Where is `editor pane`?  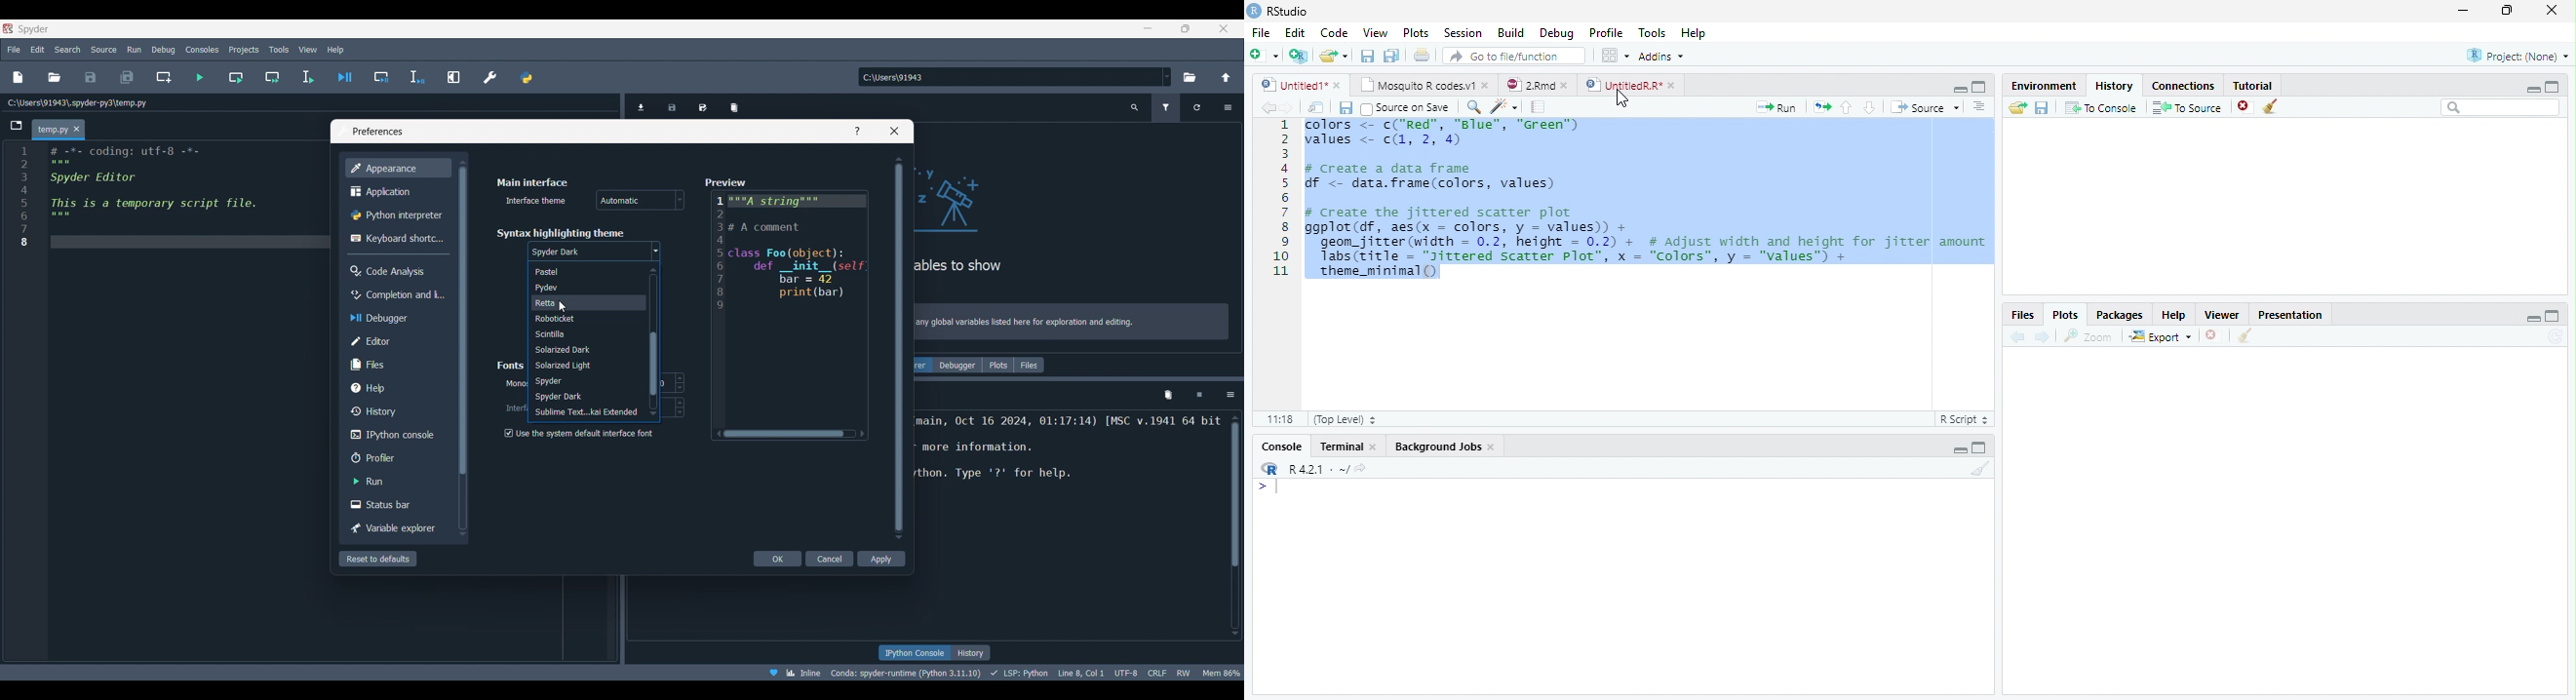 editor pane is located at coordinates (171, 198).